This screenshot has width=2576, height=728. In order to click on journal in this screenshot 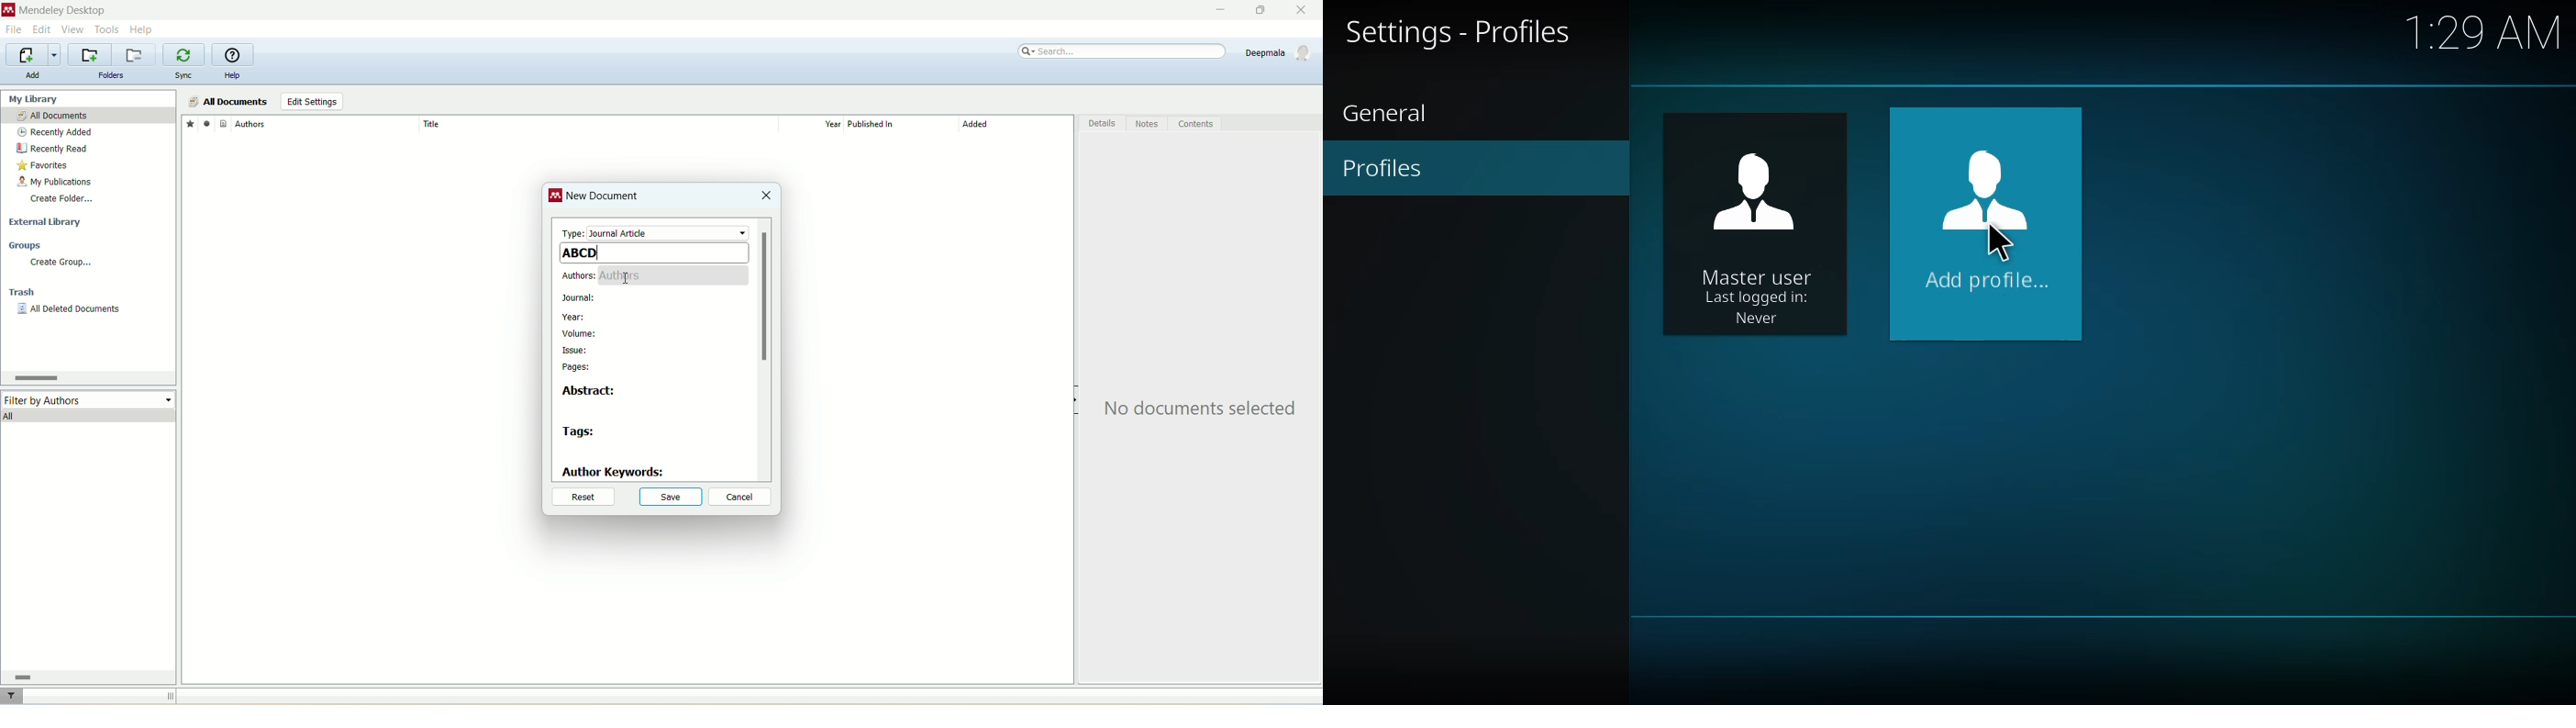, I will do `click(580, 298)`.